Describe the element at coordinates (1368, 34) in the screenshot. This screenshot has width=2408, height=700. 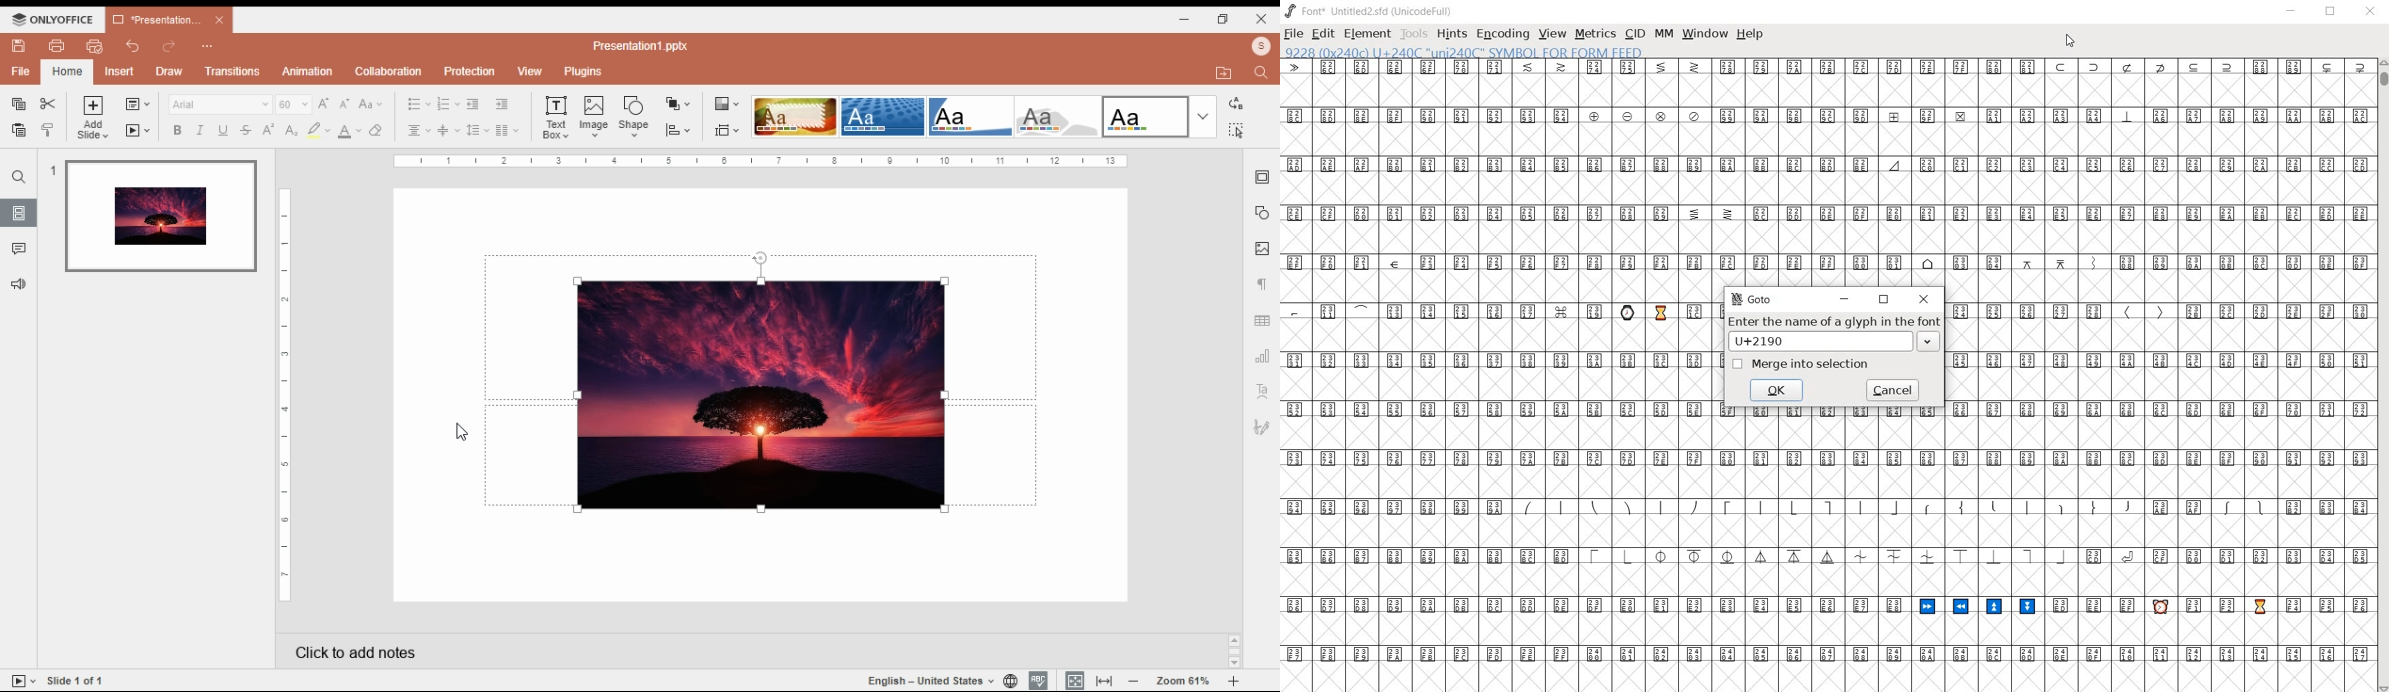
I see `Element` at that location.